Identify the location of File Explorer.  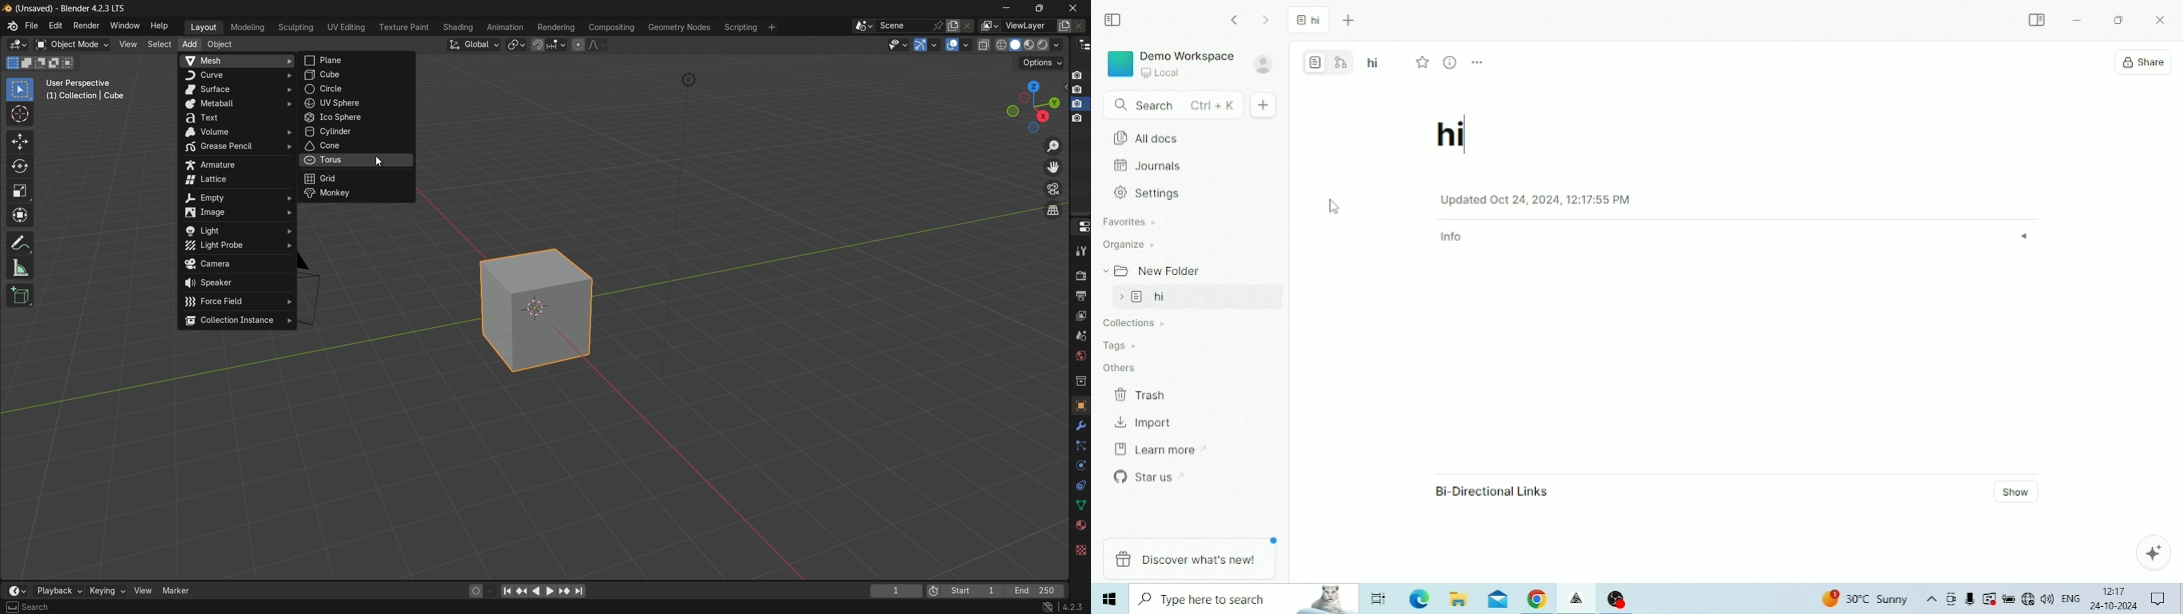
(1459, 599).